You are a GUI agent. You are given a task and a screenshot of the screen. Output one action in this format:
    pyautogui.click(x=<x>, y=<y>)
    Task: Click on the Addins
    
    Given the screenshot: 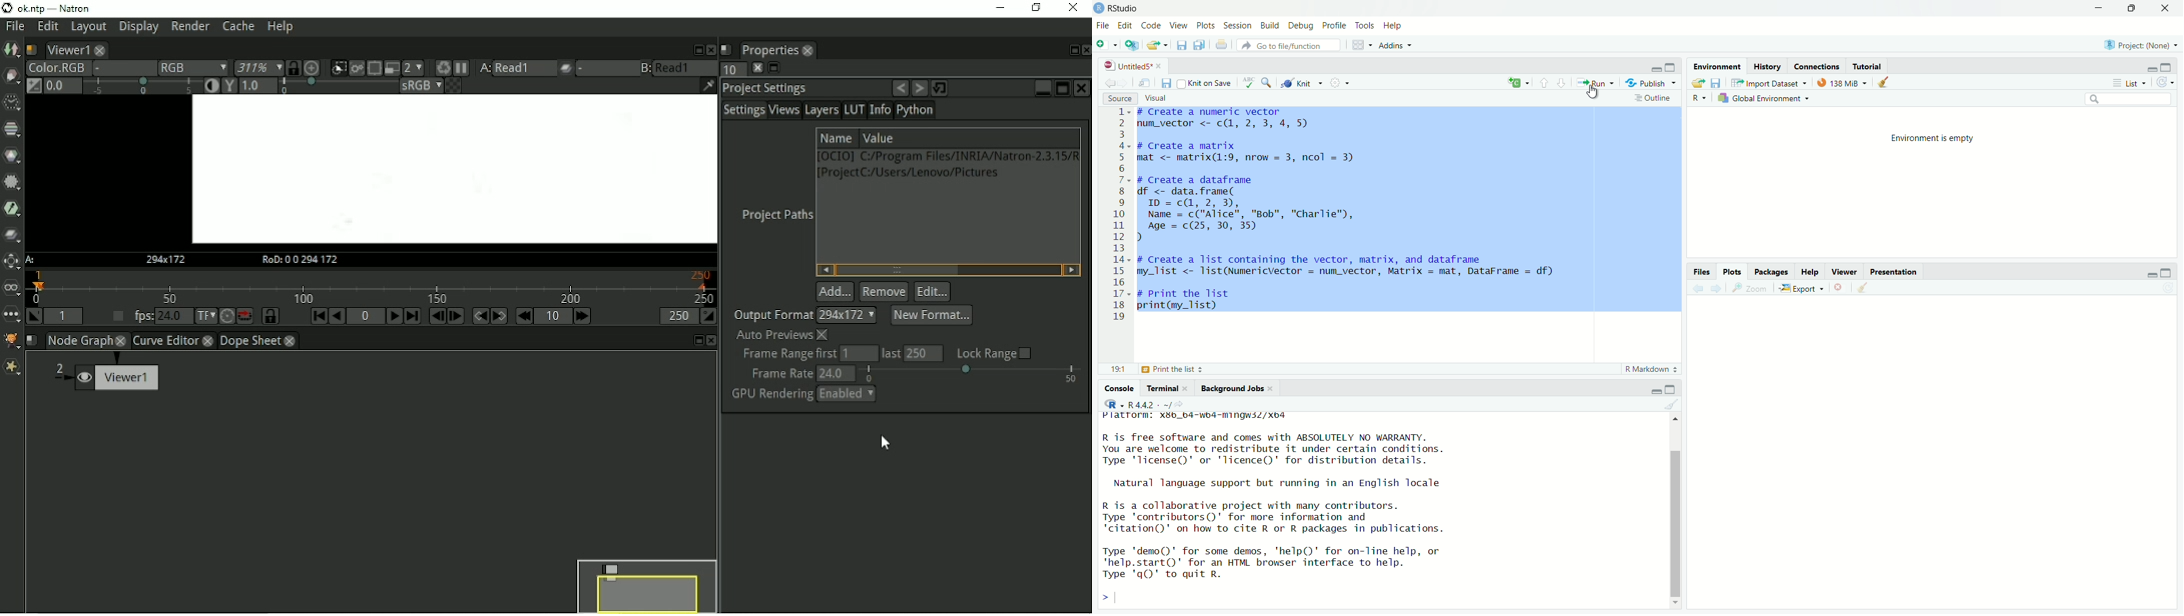 What is the action you would take?
    pyautogui.click(x=1396, y=46)
    